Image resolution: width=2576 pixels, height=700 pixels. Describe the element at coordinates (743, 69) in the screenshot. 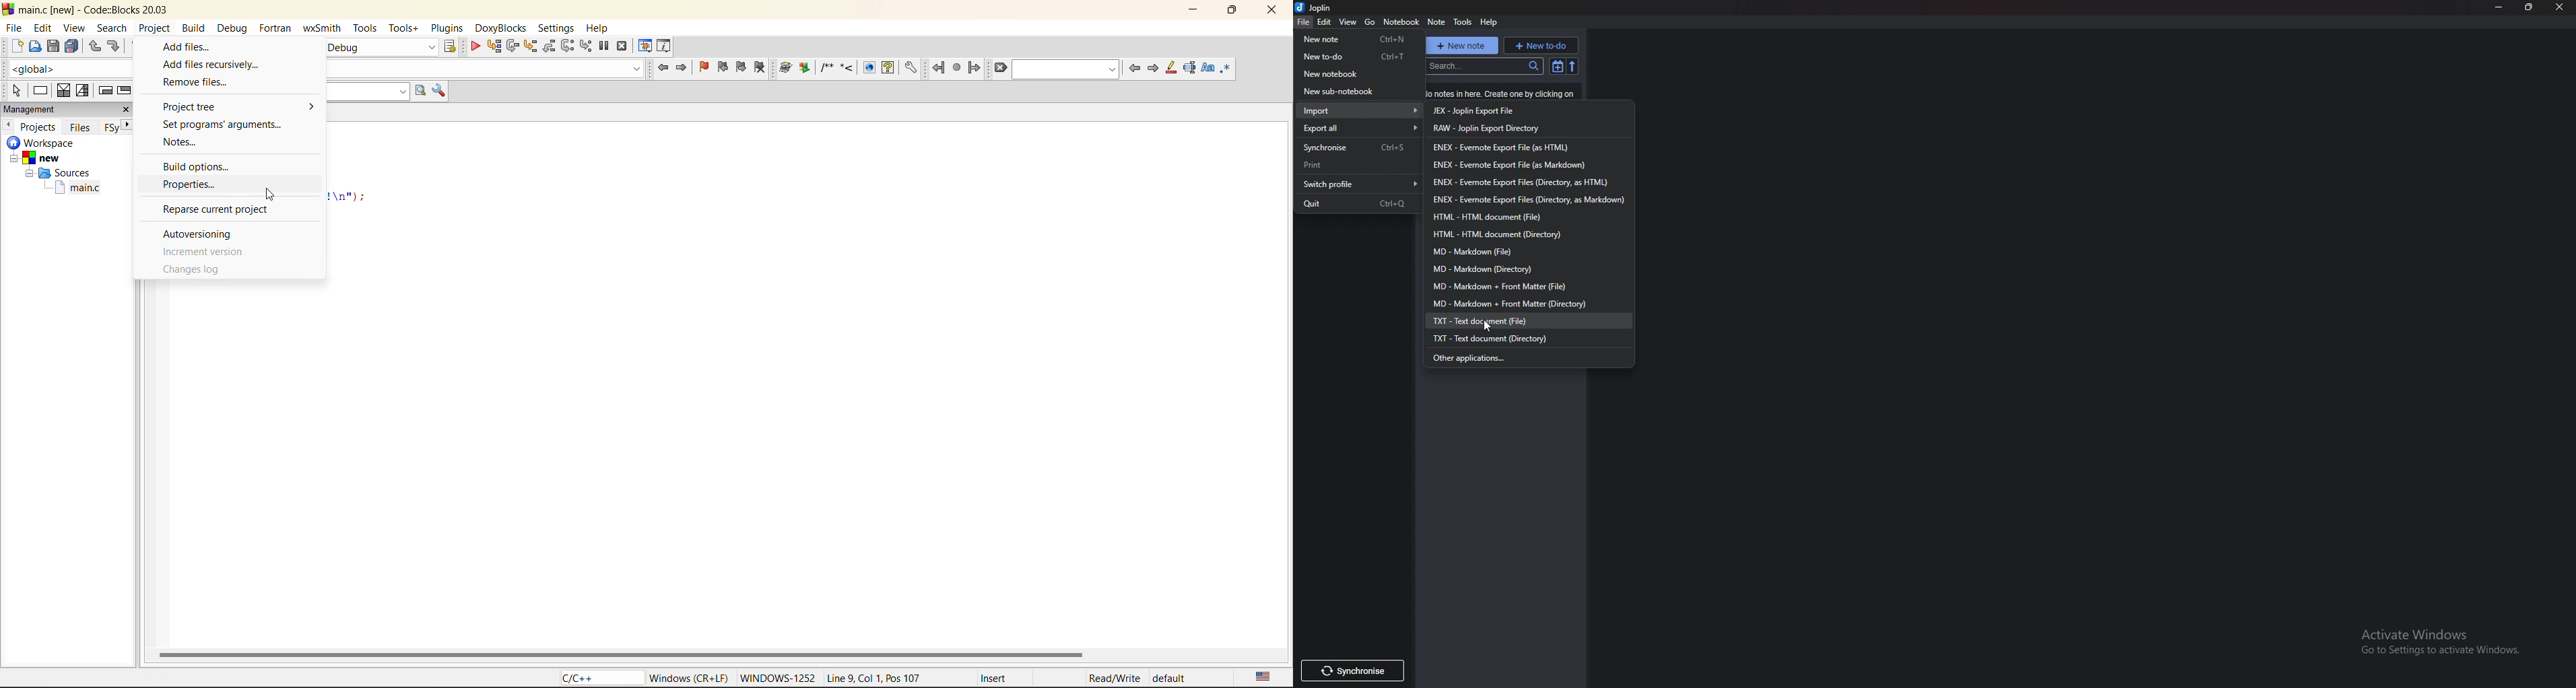

I see `next bookmark` at that location.